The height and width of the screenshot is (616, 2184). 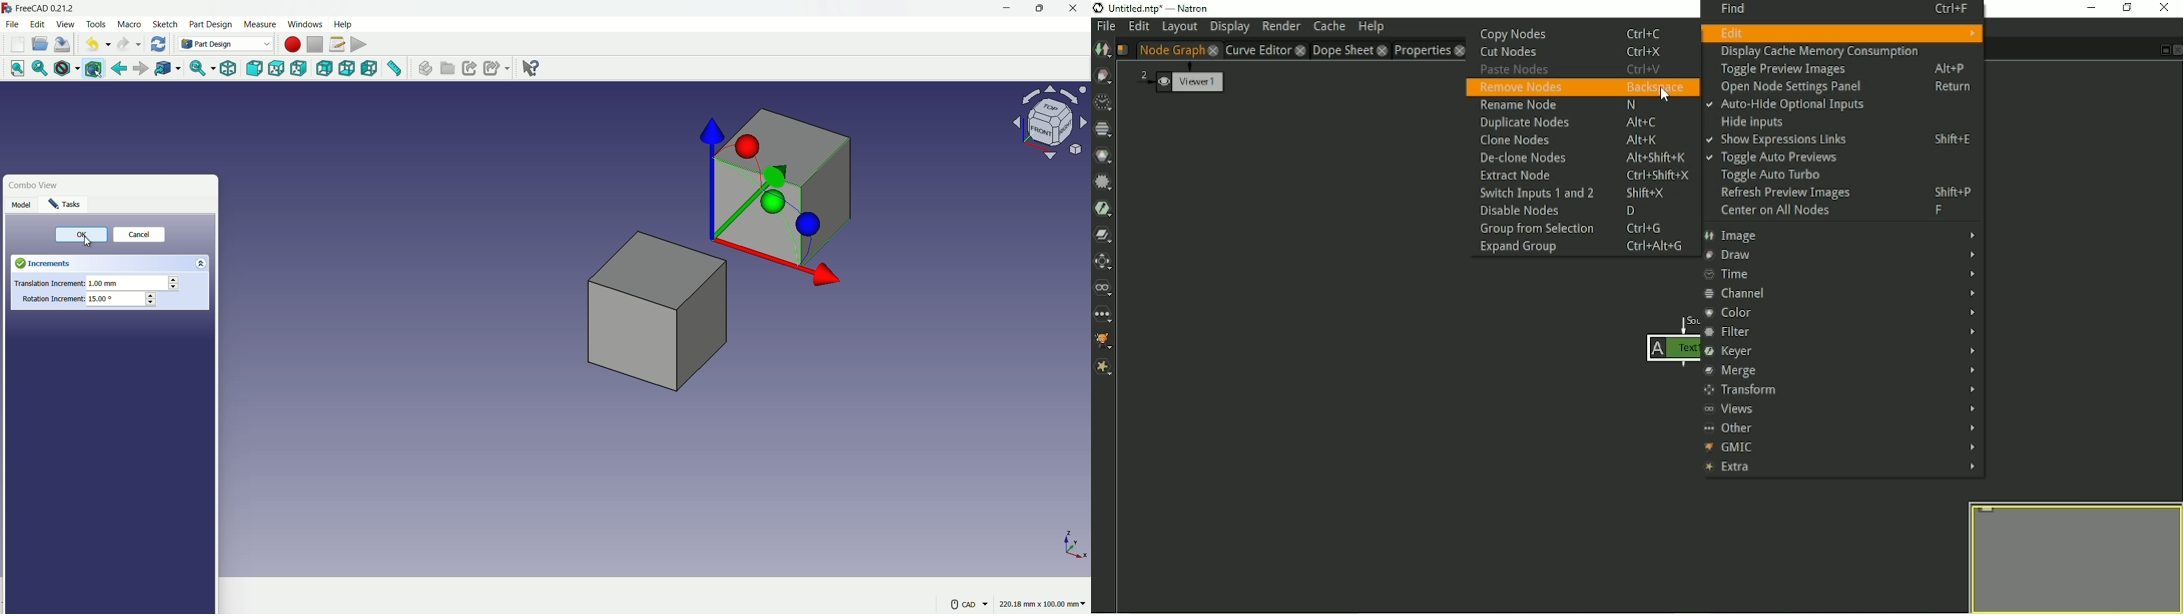 I want to click on stepper button, so click(x=173, y=284).